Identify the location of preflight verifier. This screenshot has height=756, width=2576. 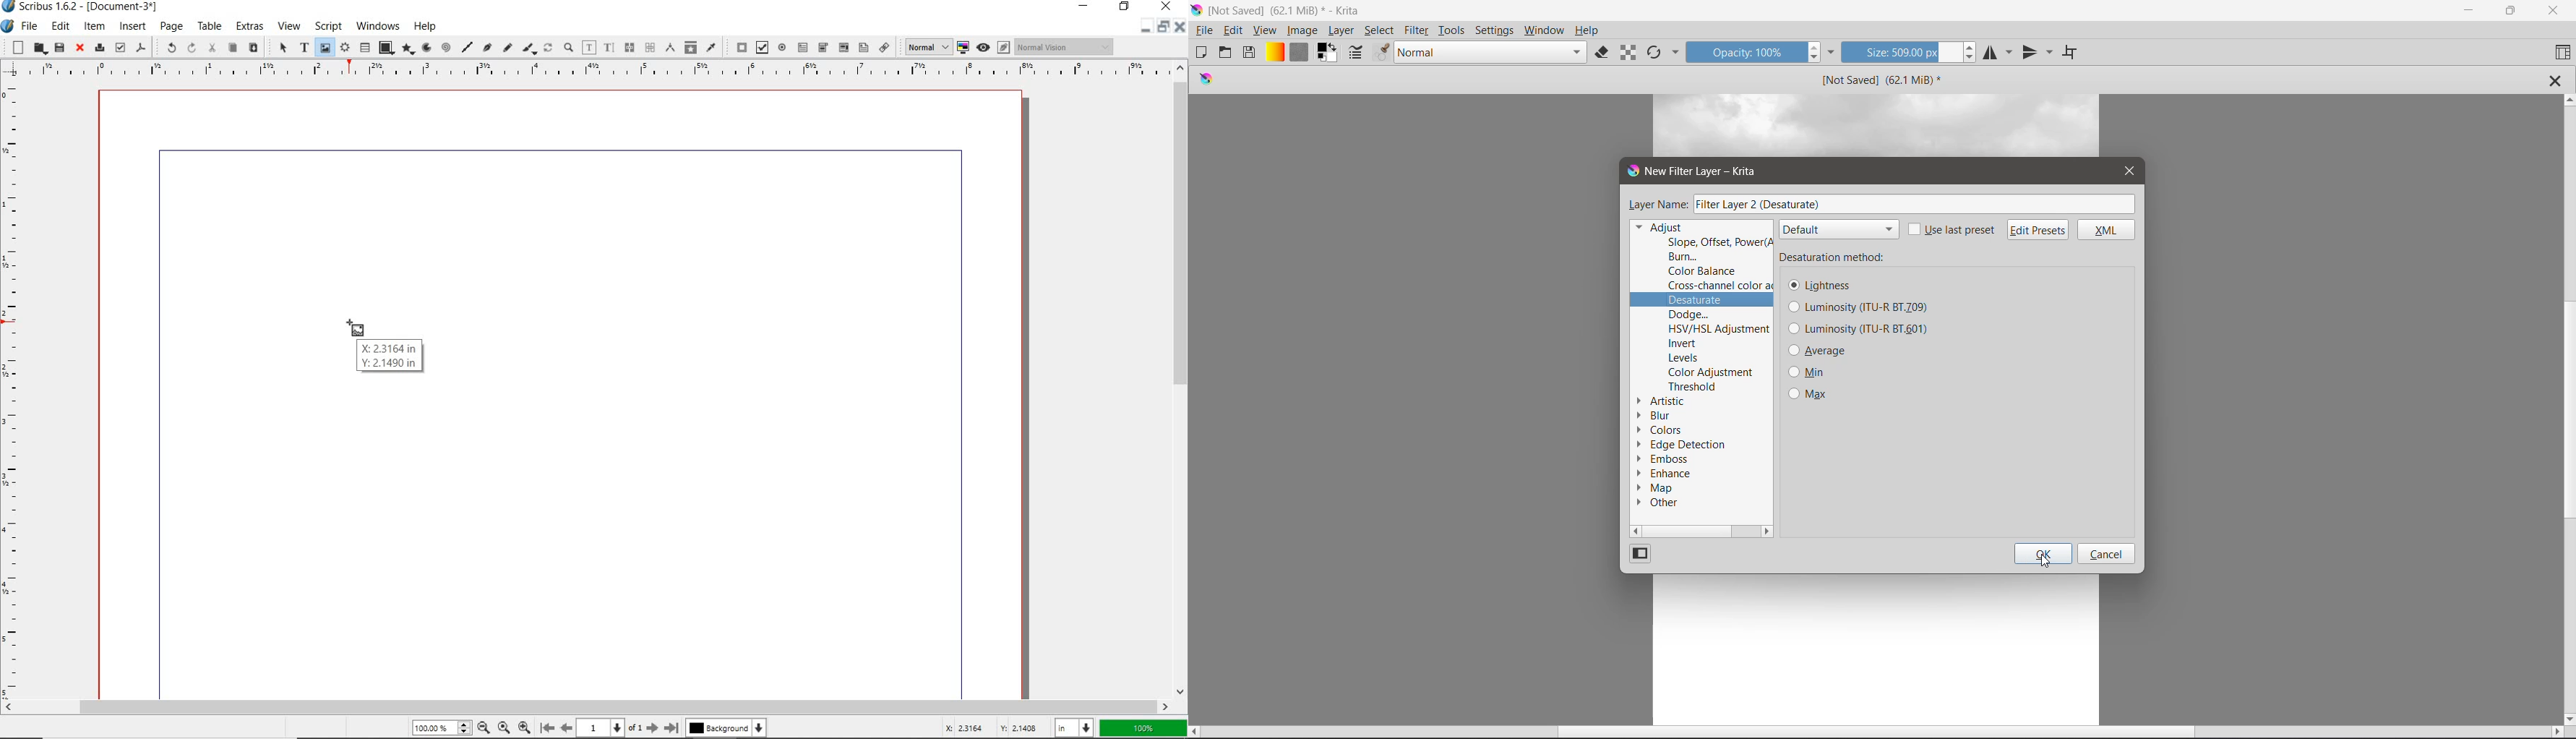
(119, 47).